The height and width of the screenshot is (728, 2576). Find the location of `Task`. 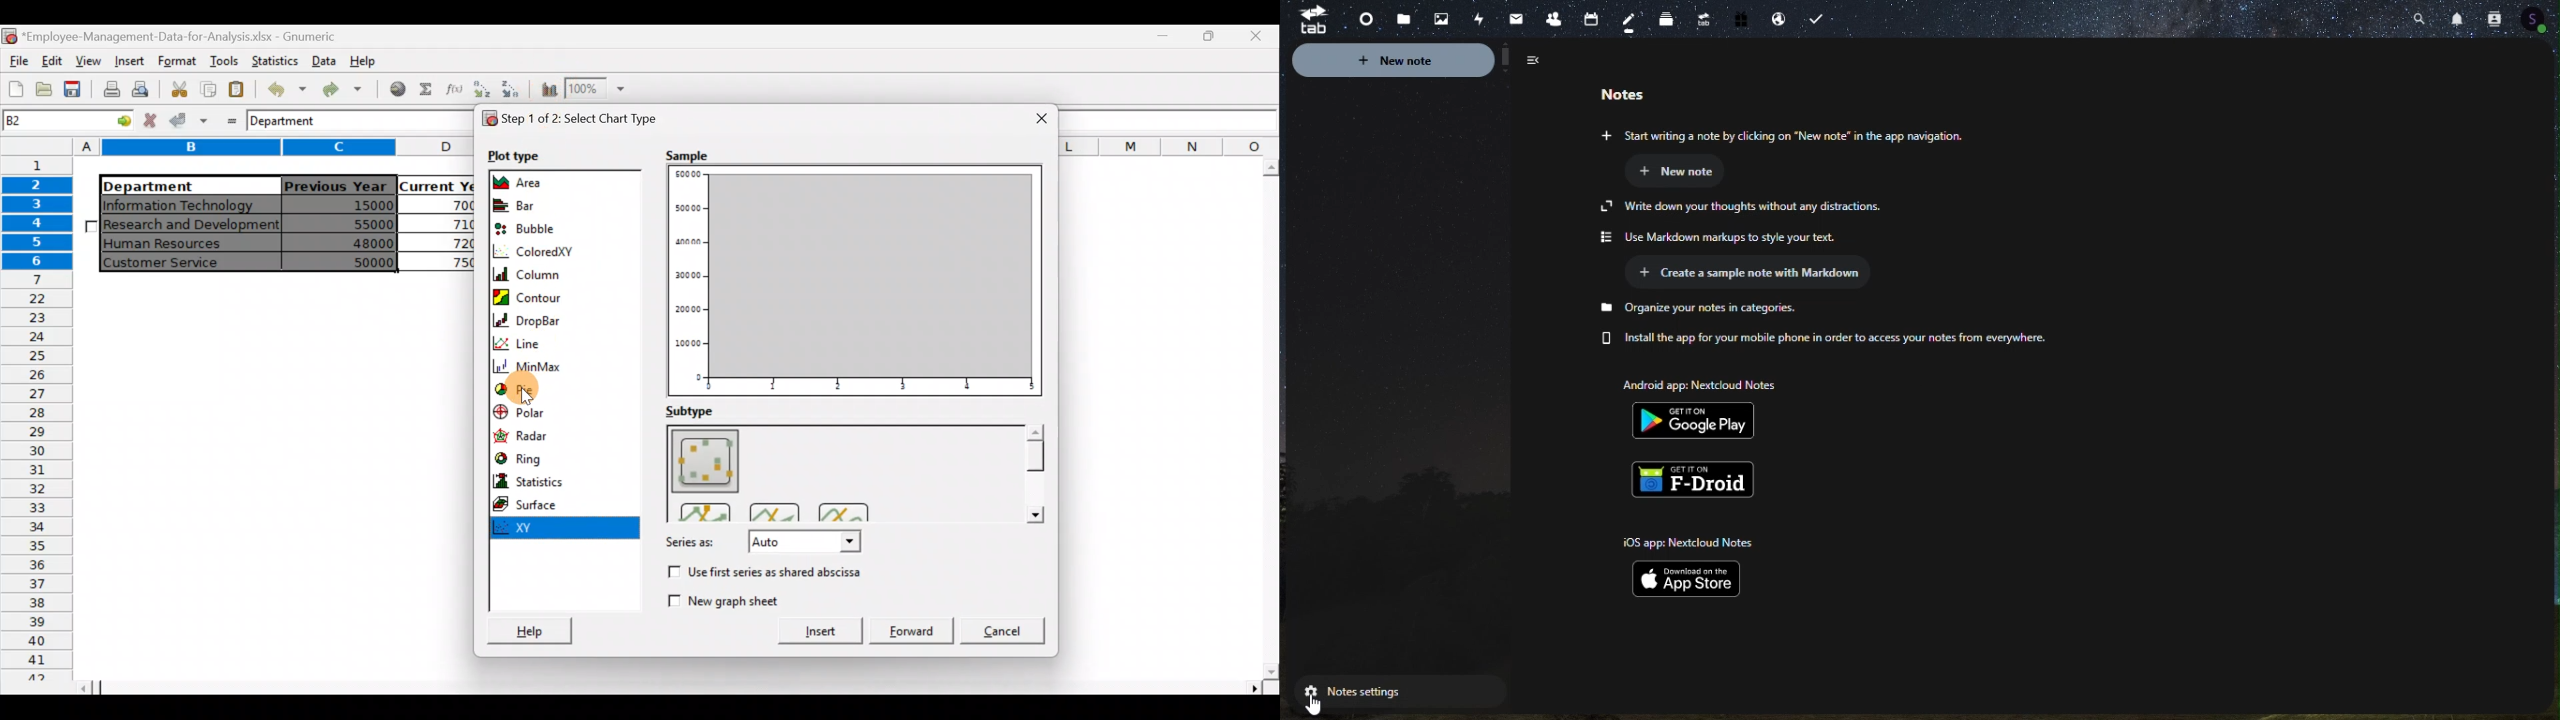

Task is located at coordinates (1812, 20).